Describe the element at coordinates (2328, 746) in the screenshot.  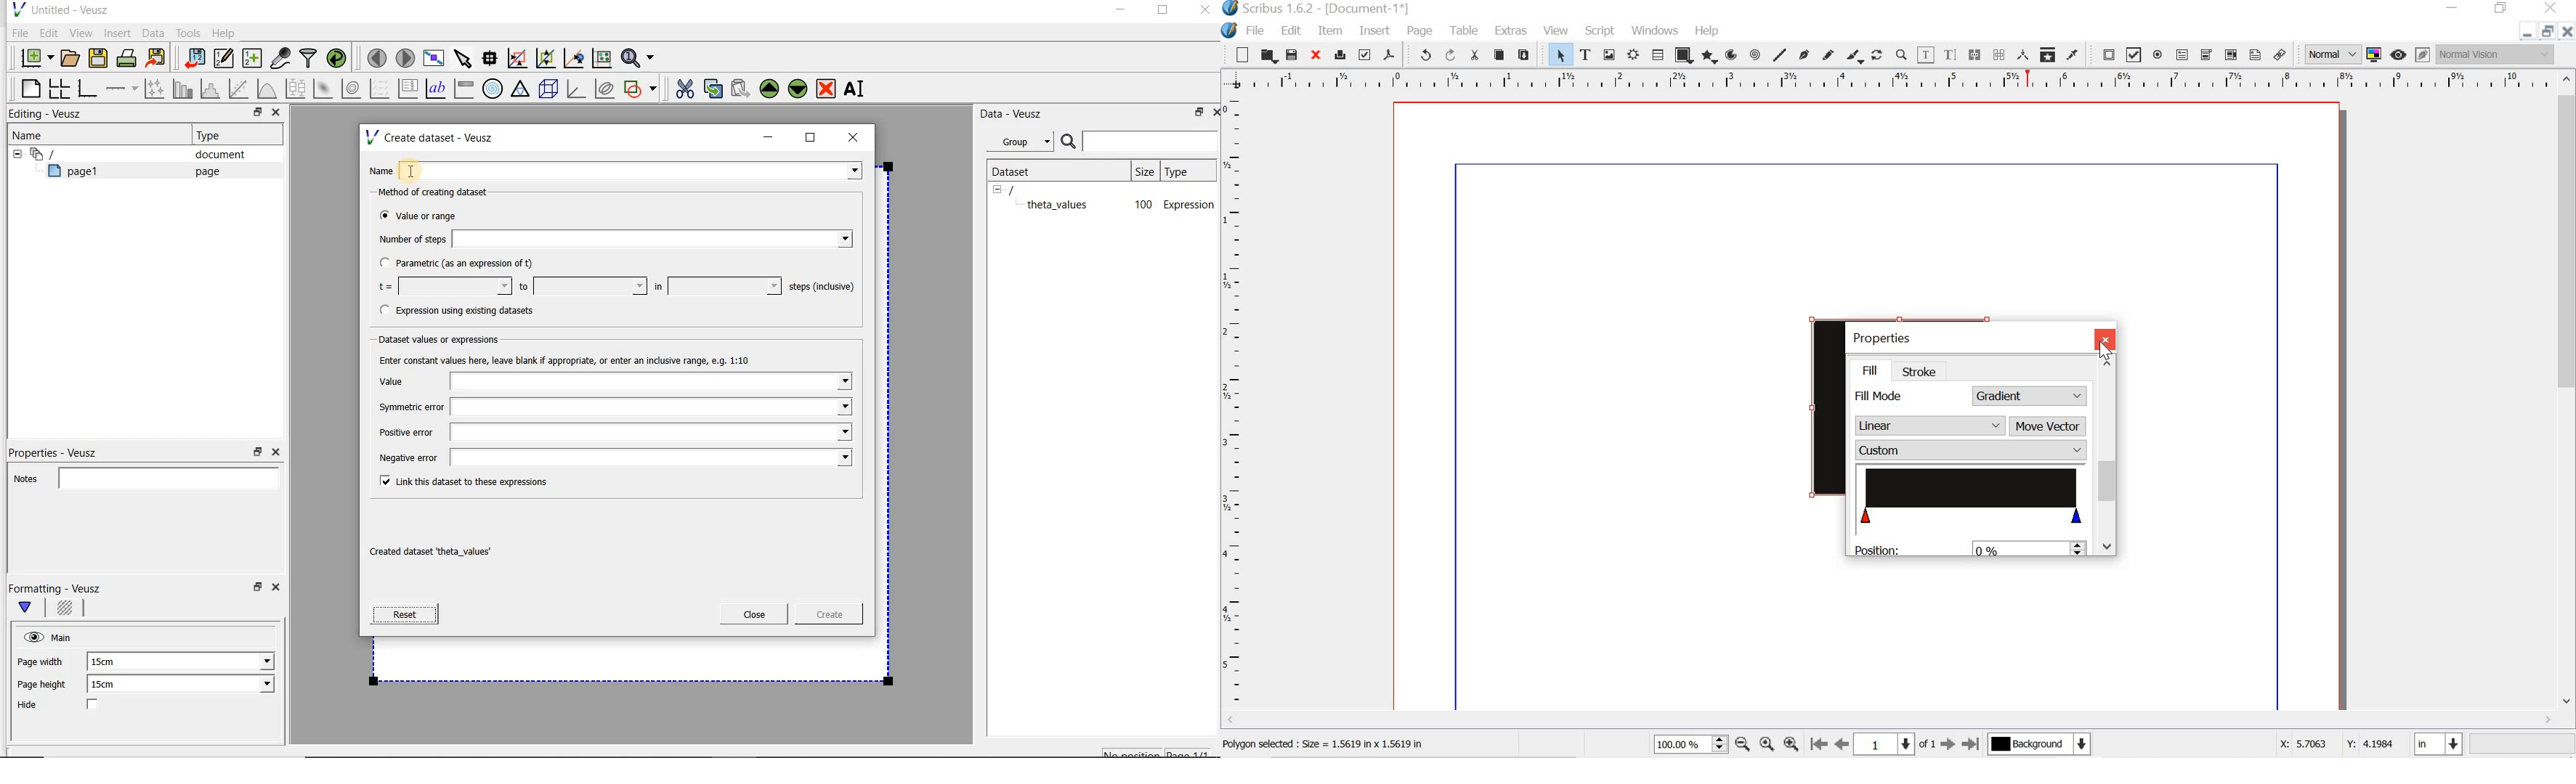
I see `X: 5.7063 Y: 4.1984` at that location.